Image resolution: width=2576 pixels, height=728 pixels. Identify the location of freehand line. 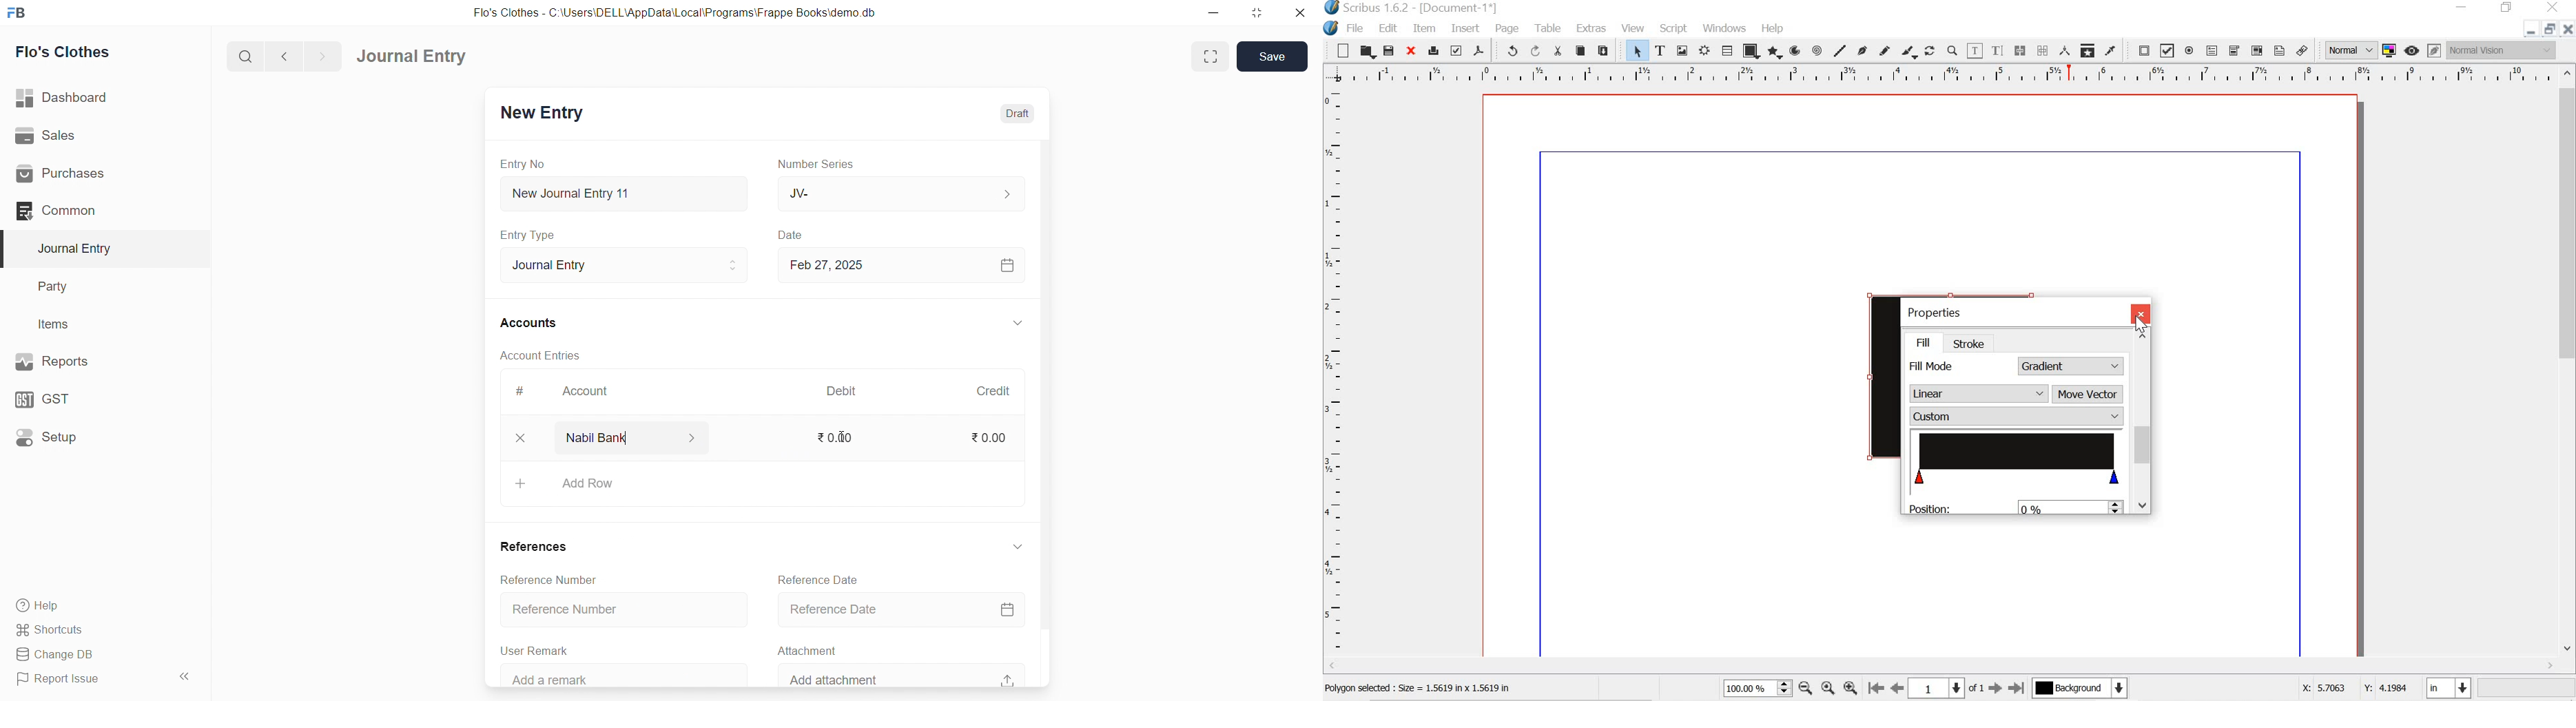
(1884, 50).